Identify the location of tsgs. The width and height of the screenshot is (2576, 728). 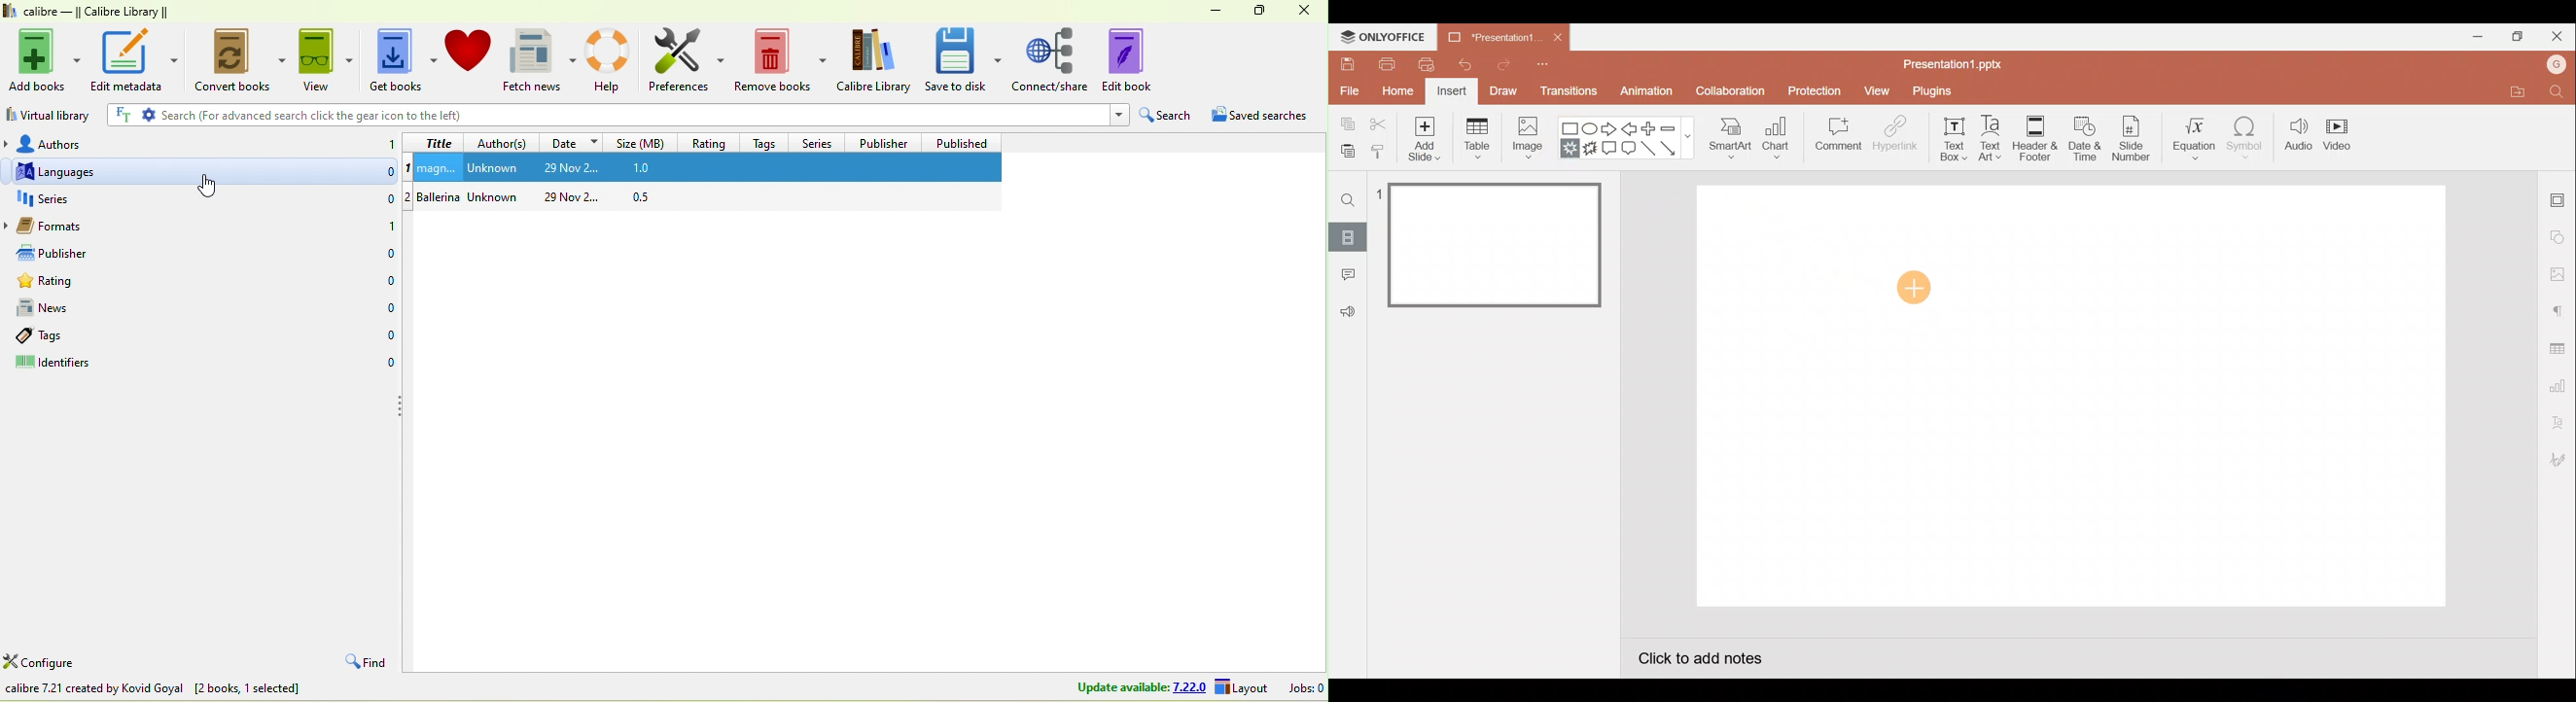
(69, 336).